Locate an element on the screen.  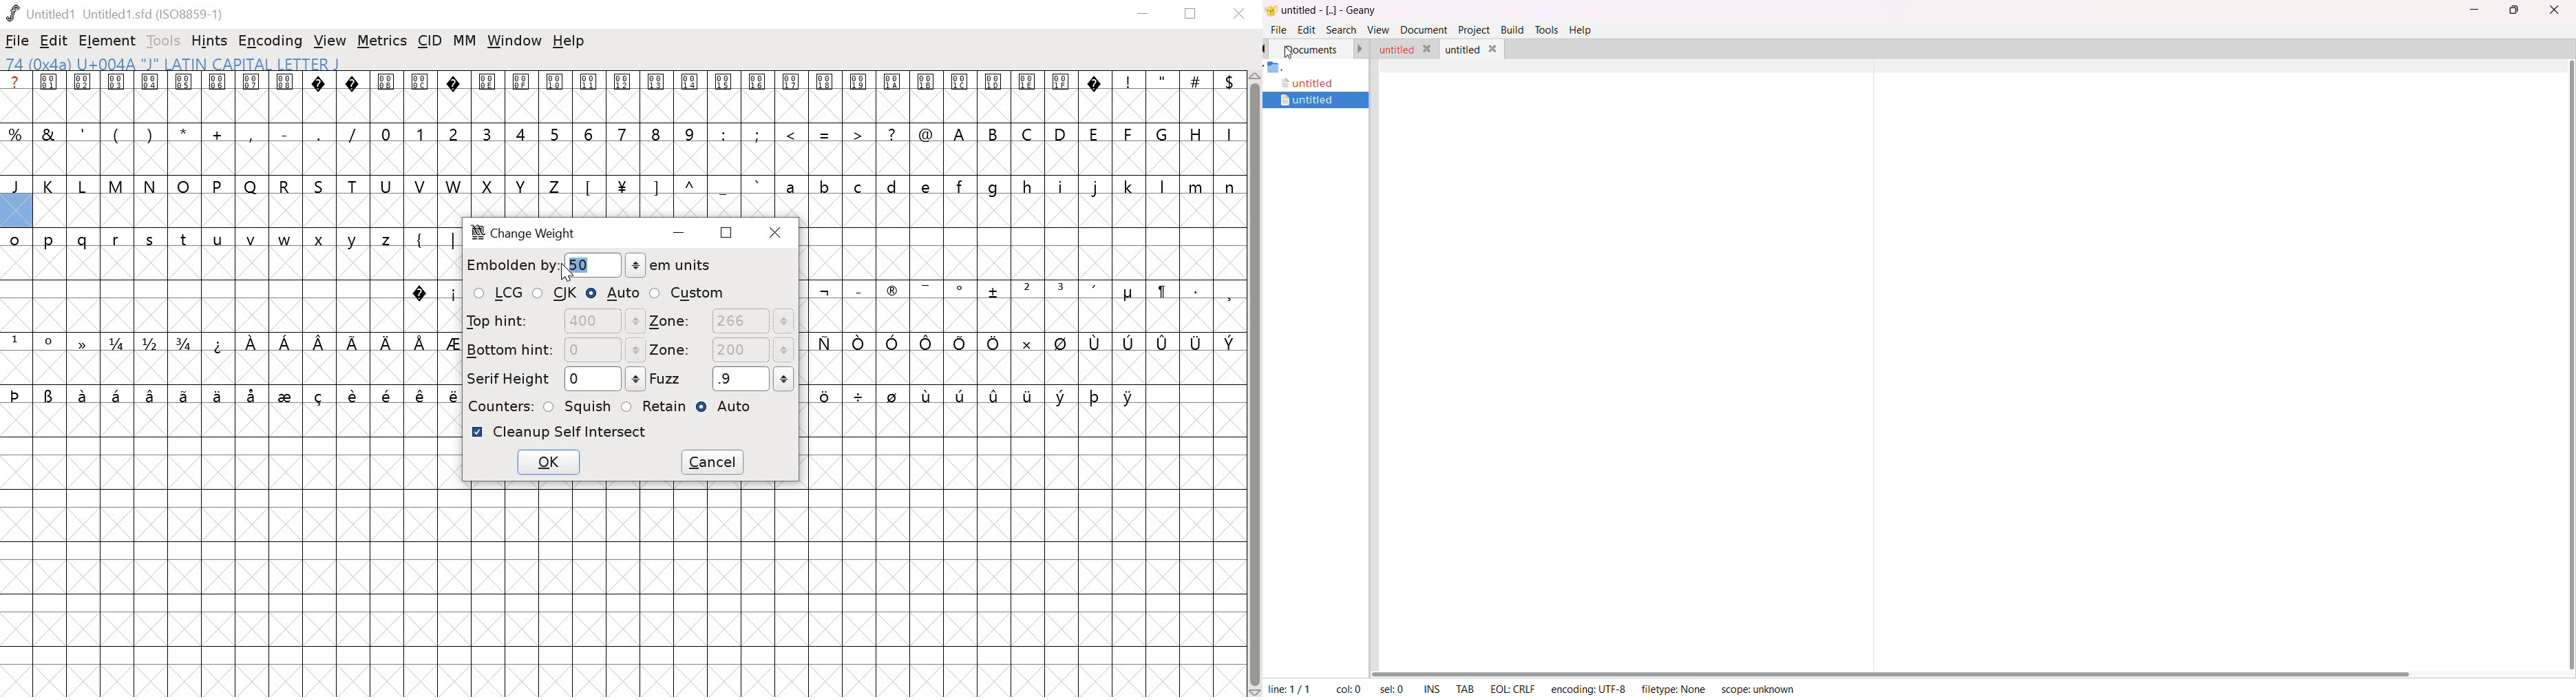
documents is located at coordinates (1312, 49).